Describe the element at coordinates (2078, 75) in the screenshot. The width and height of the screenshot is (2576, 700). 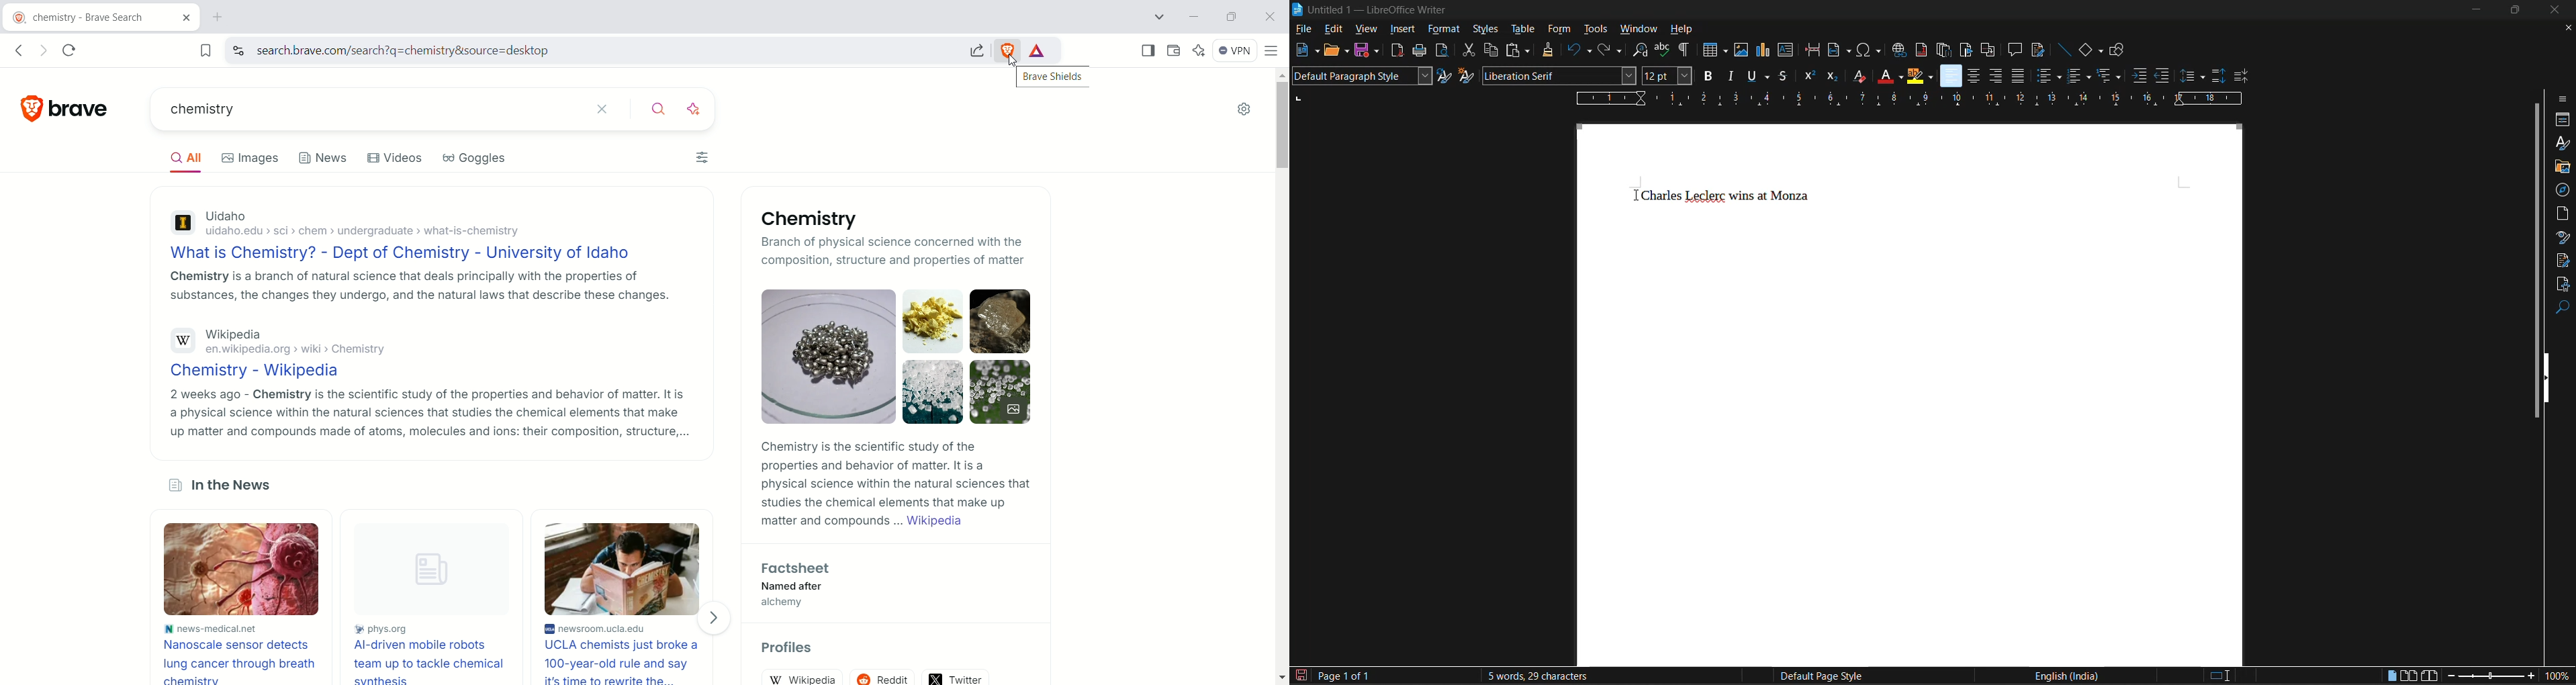
I see `toggle ordered list` at that location.